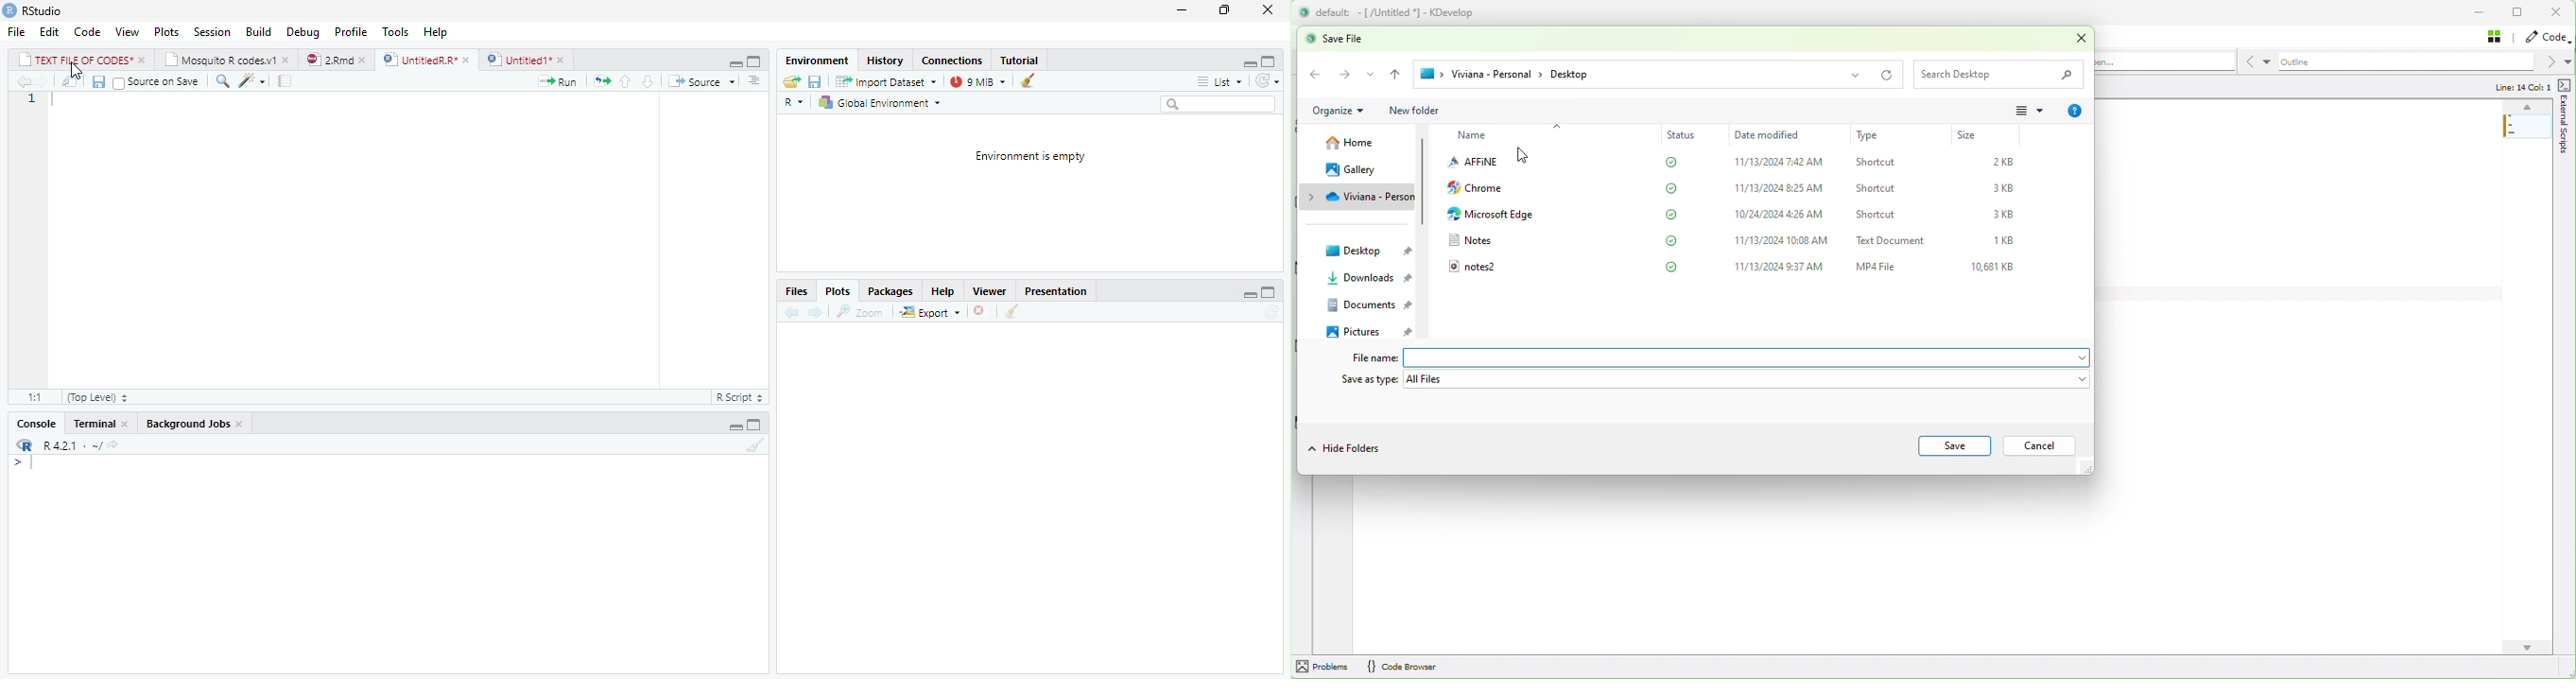  Describe the element at coordinates (25, 465) in the screenshot. I see `typing cursor` at that location.